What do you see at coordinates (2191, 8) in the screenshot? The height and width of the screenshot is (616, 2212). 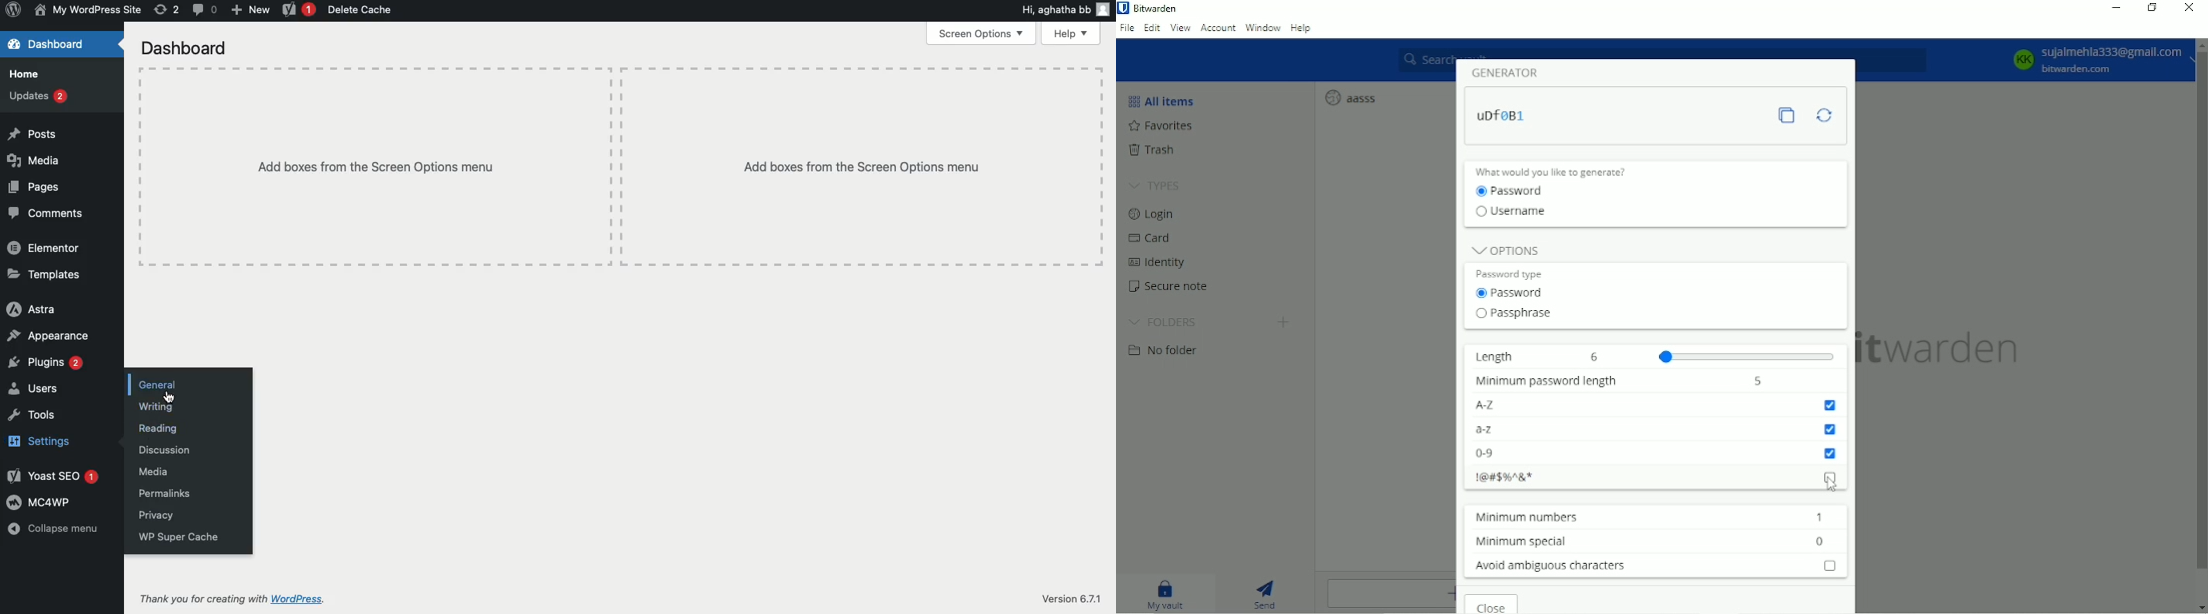 I see `Close` at bounding box center [2191, 8].